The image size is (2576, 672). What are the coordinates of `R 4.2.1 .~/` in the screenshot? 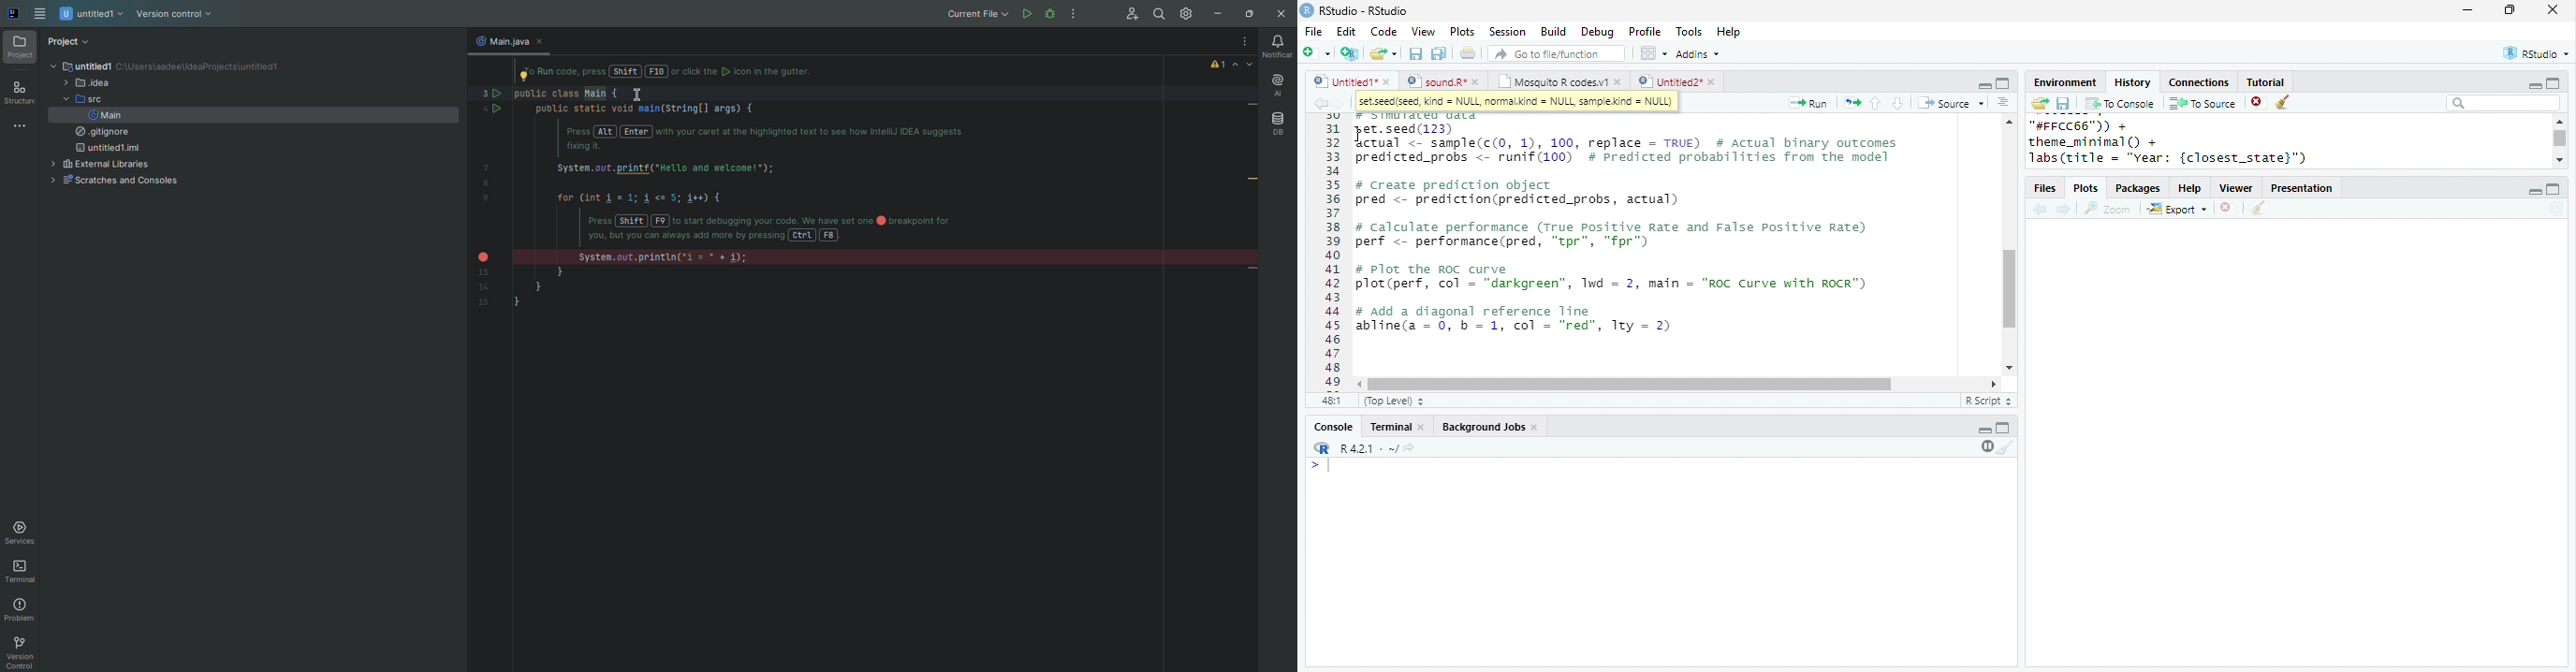 It's located at (1366, 449).